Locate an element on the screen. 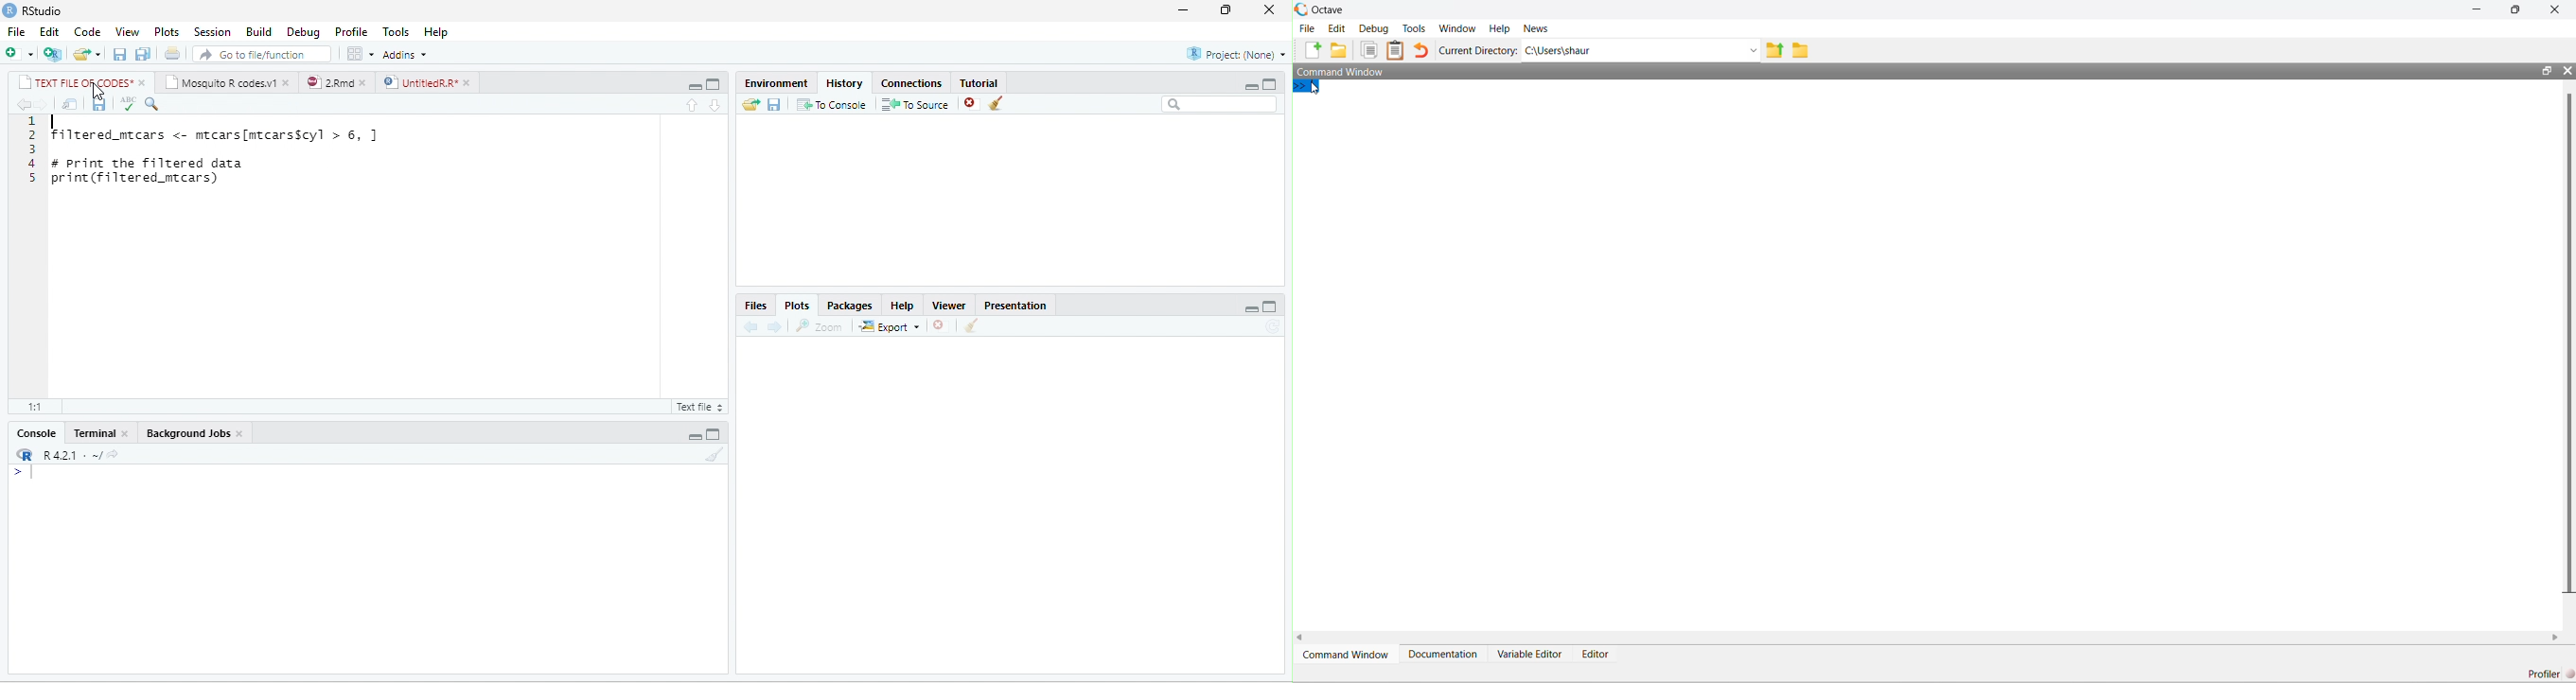 This screenshot has height=700, width=2576. open file is located at coordinates (87, 55).